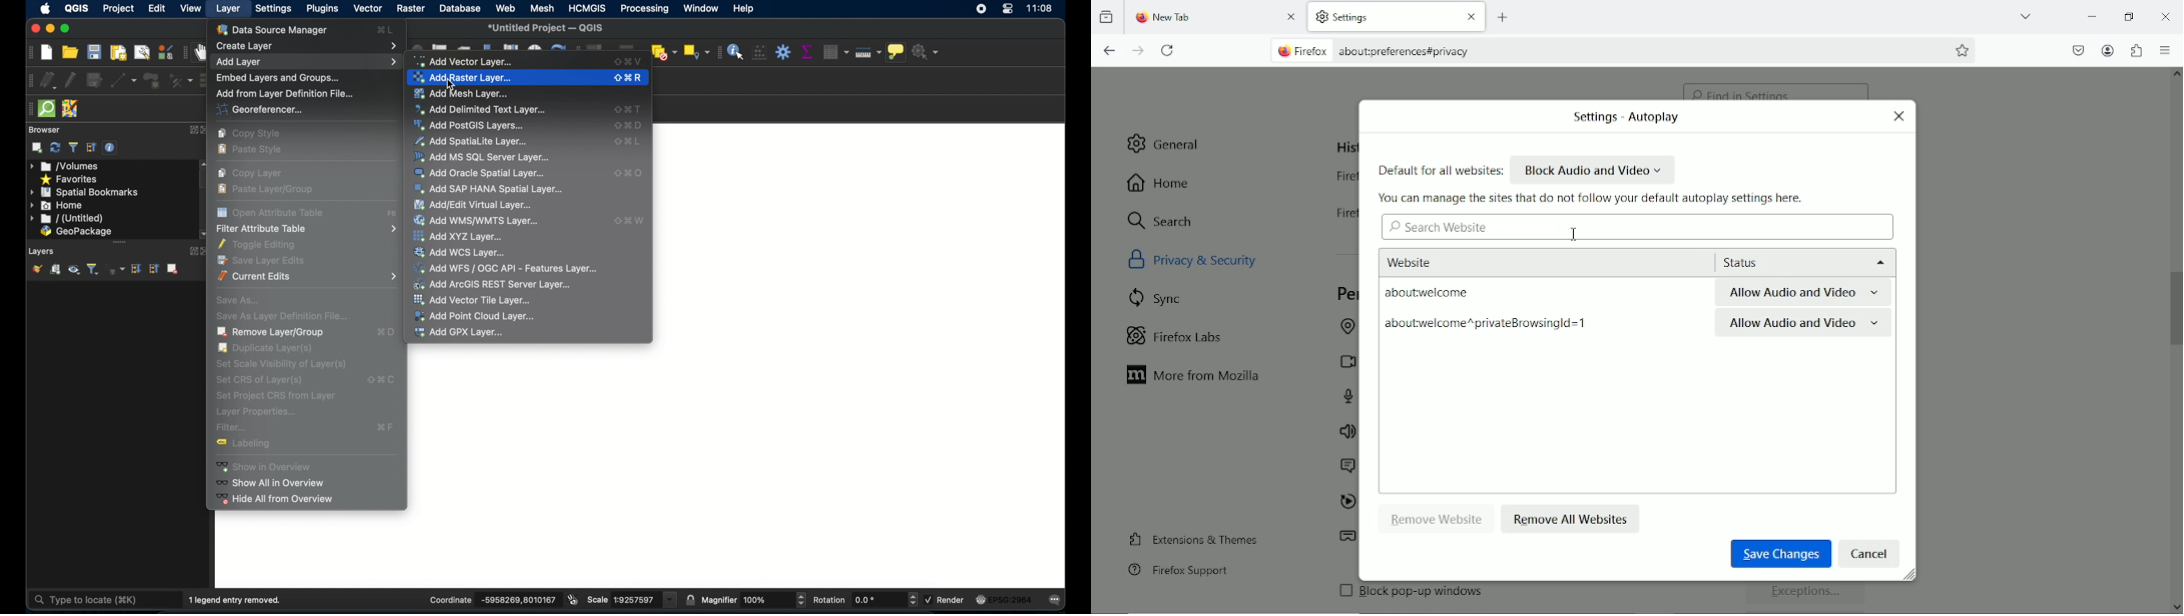  Describe the element at coordinates (1178, 571) in the screenshot. I see `firefox support` at that location.